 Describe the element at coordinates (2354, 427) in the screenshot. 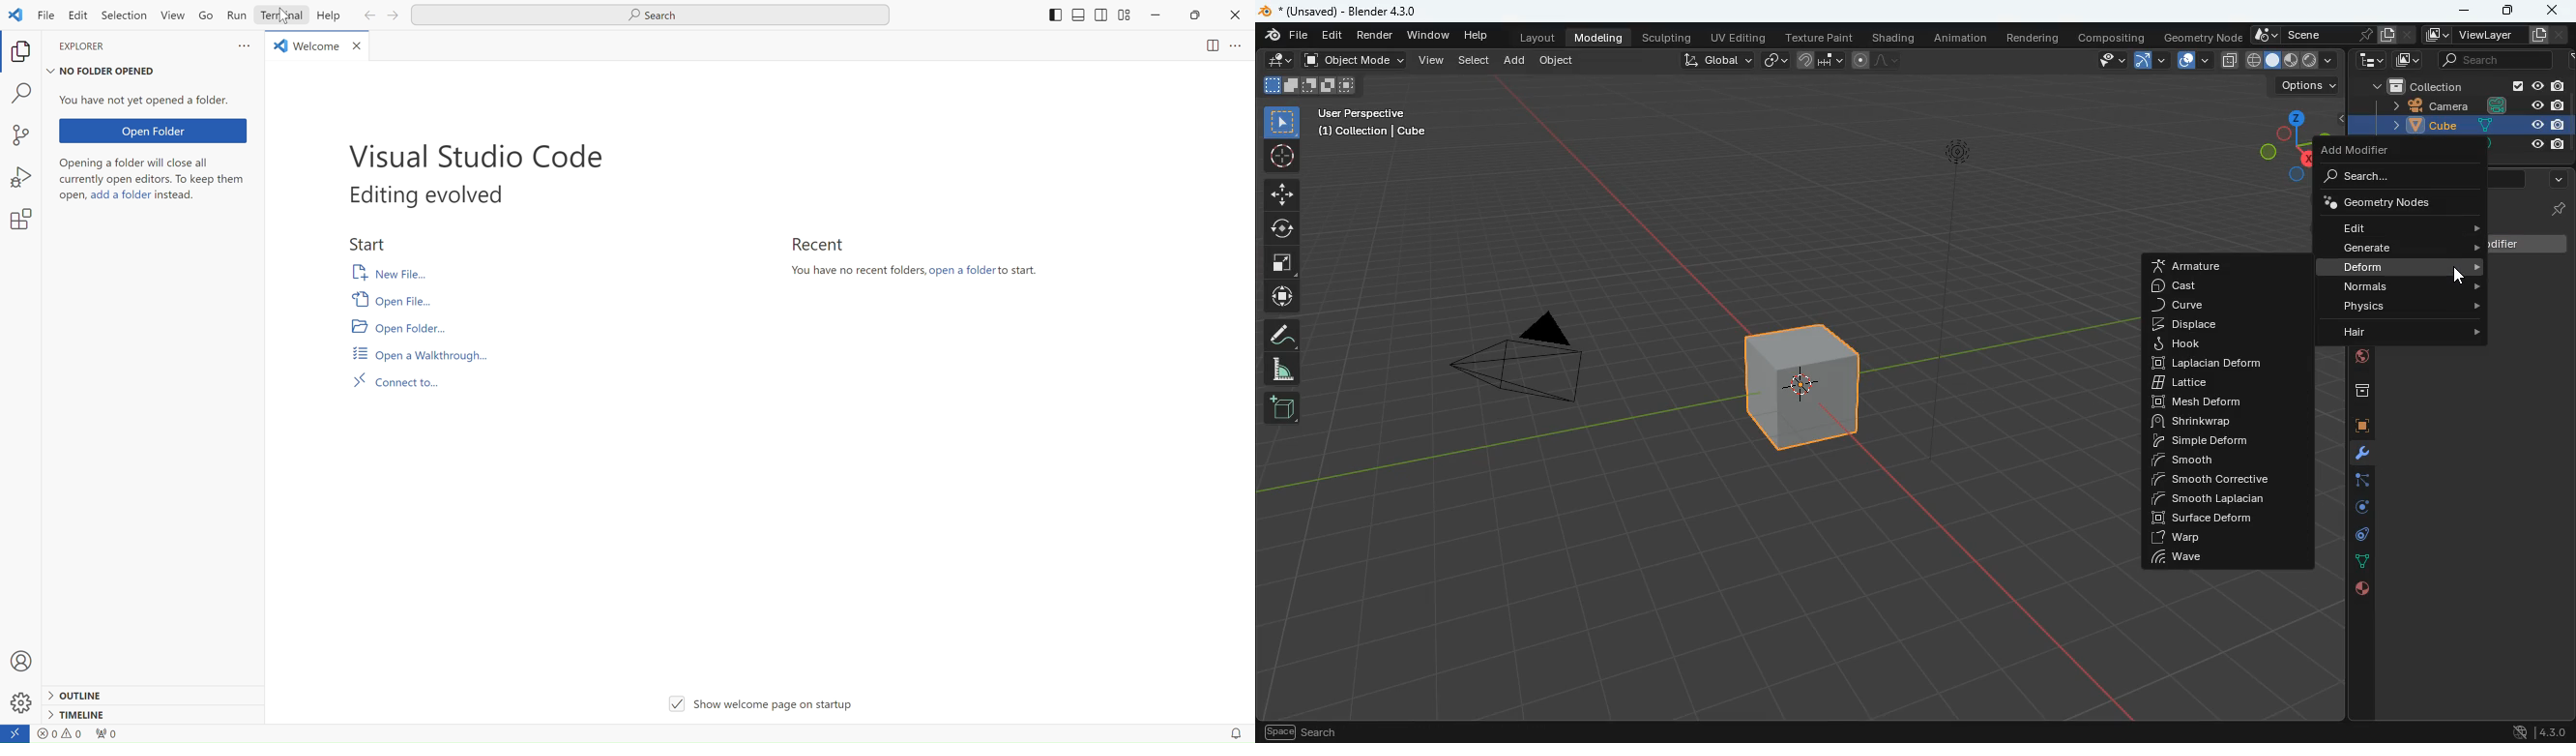

I see `cube` at that location.